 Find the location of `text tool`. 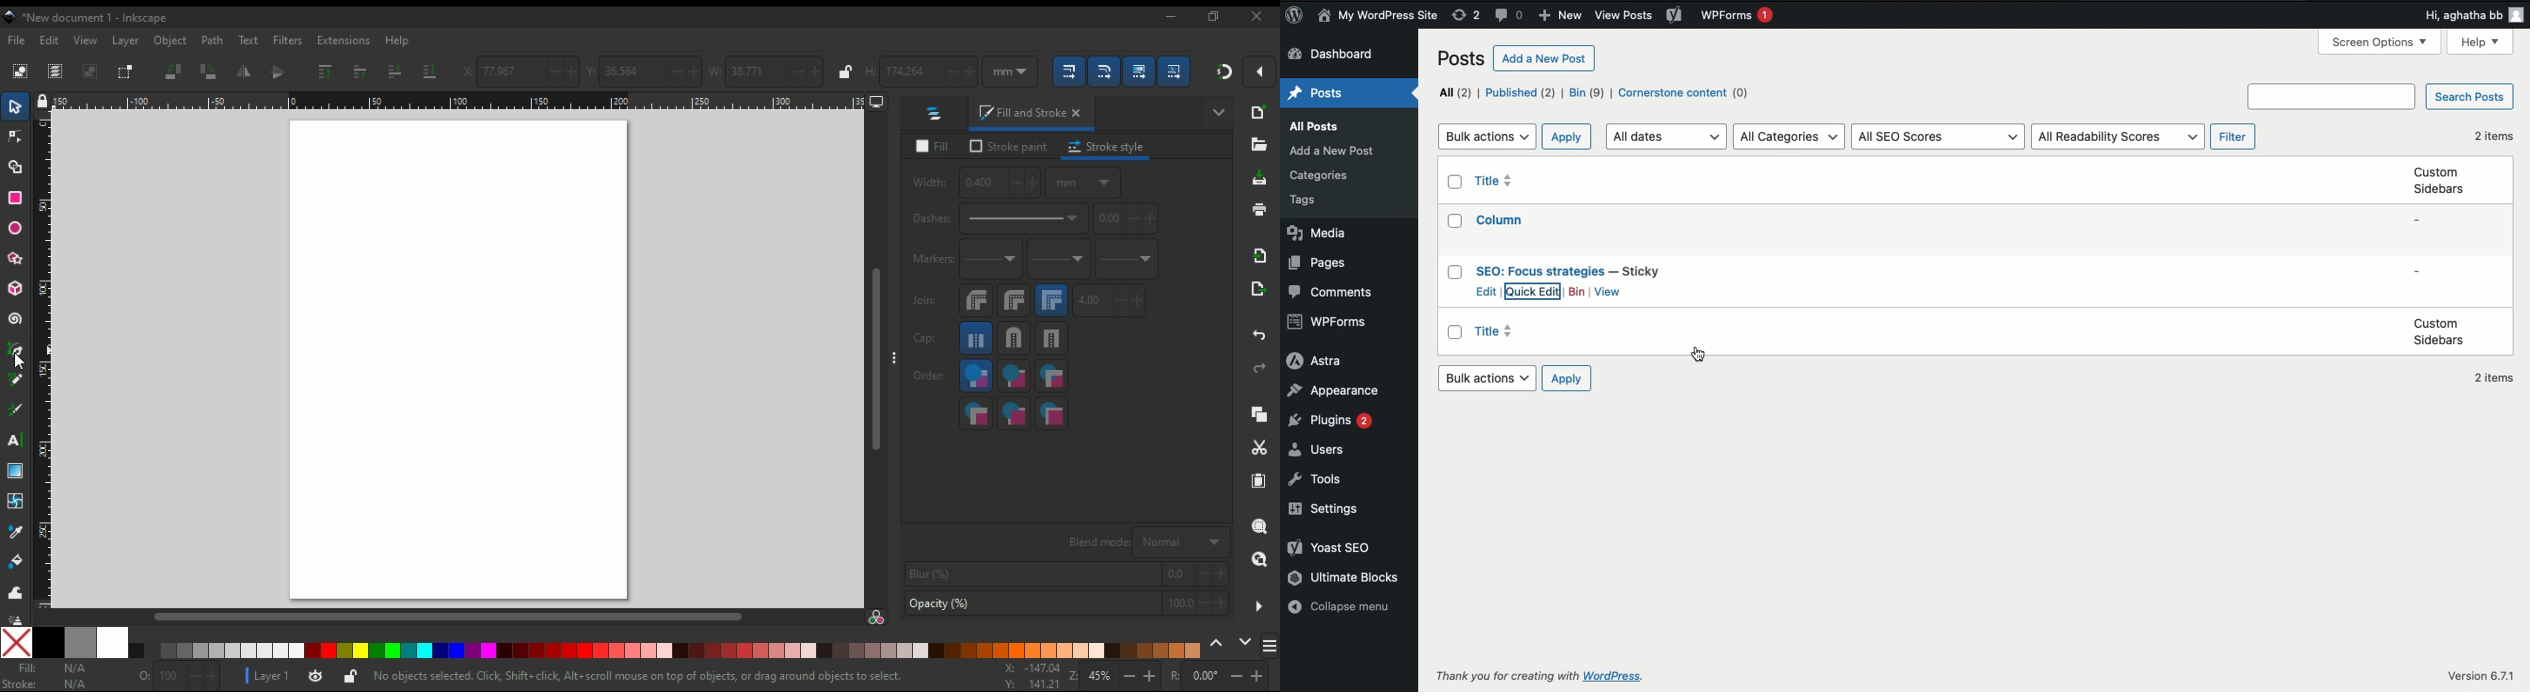

text tool is located at coordinates (16, 440).